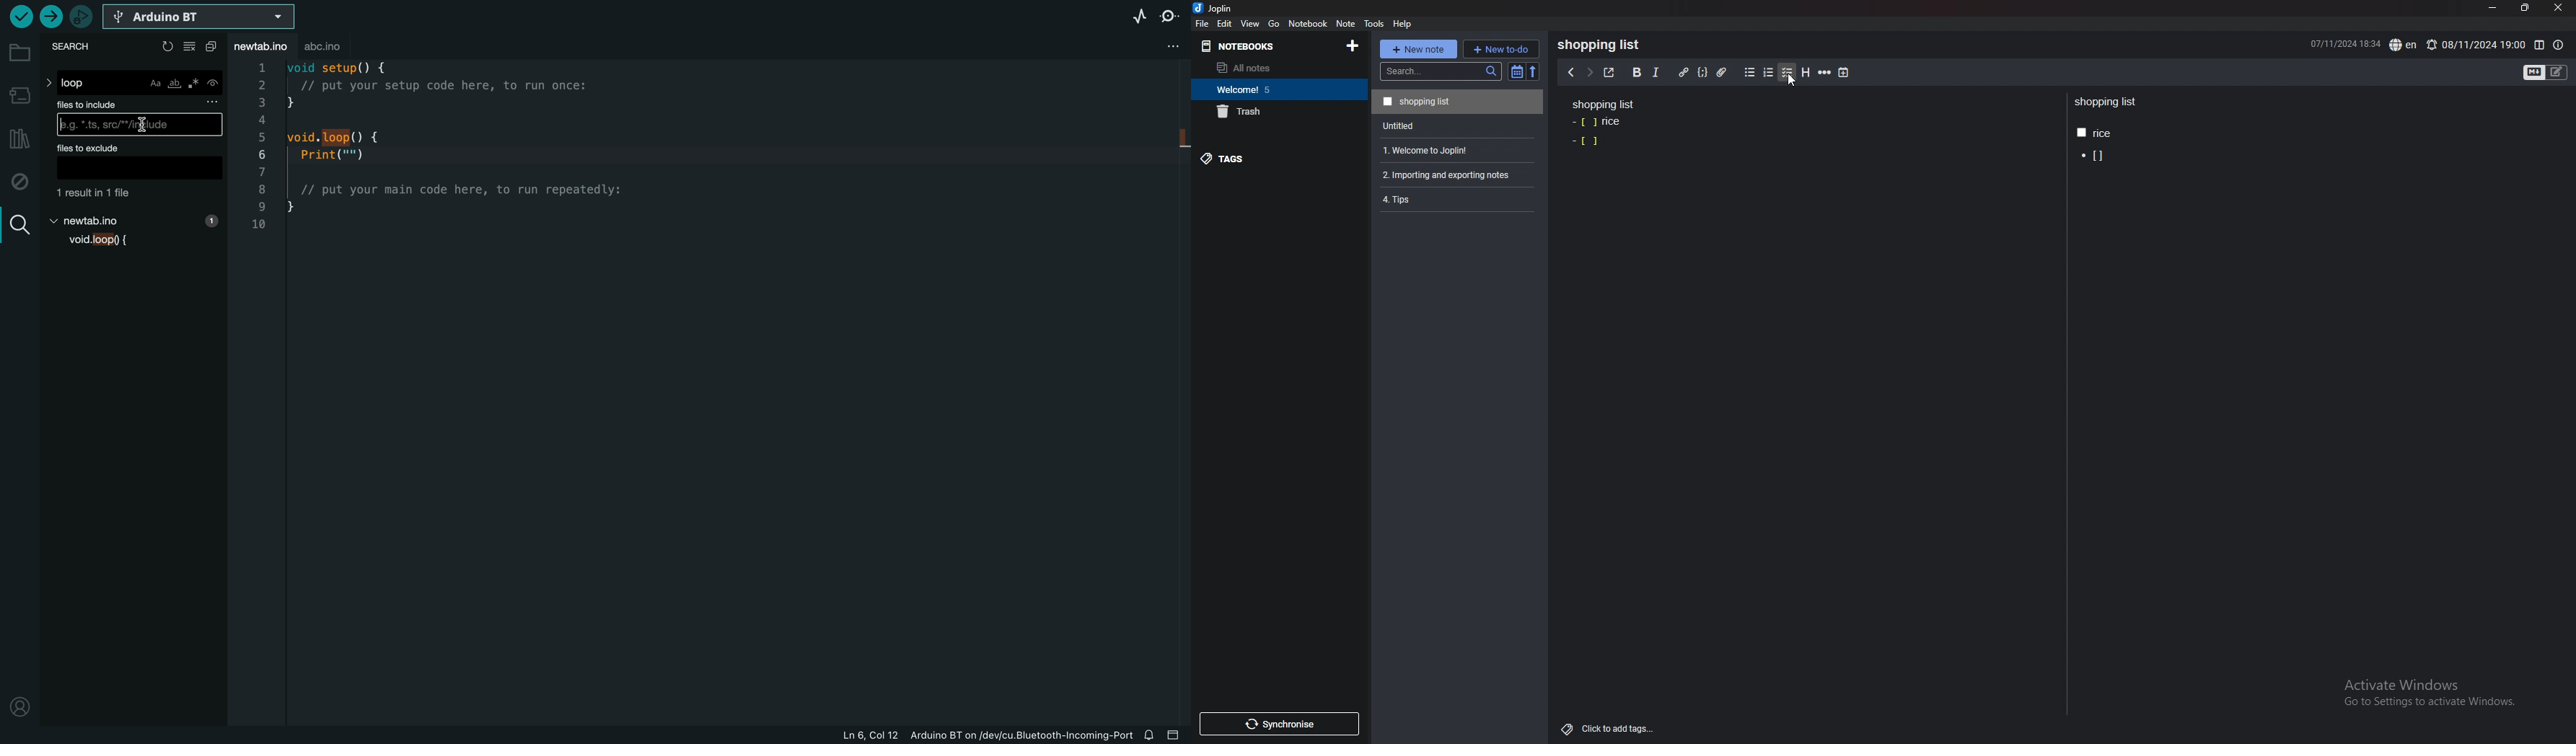 This screenshot has width=2576, height=756. I want to click on close, so click(2557, 8).